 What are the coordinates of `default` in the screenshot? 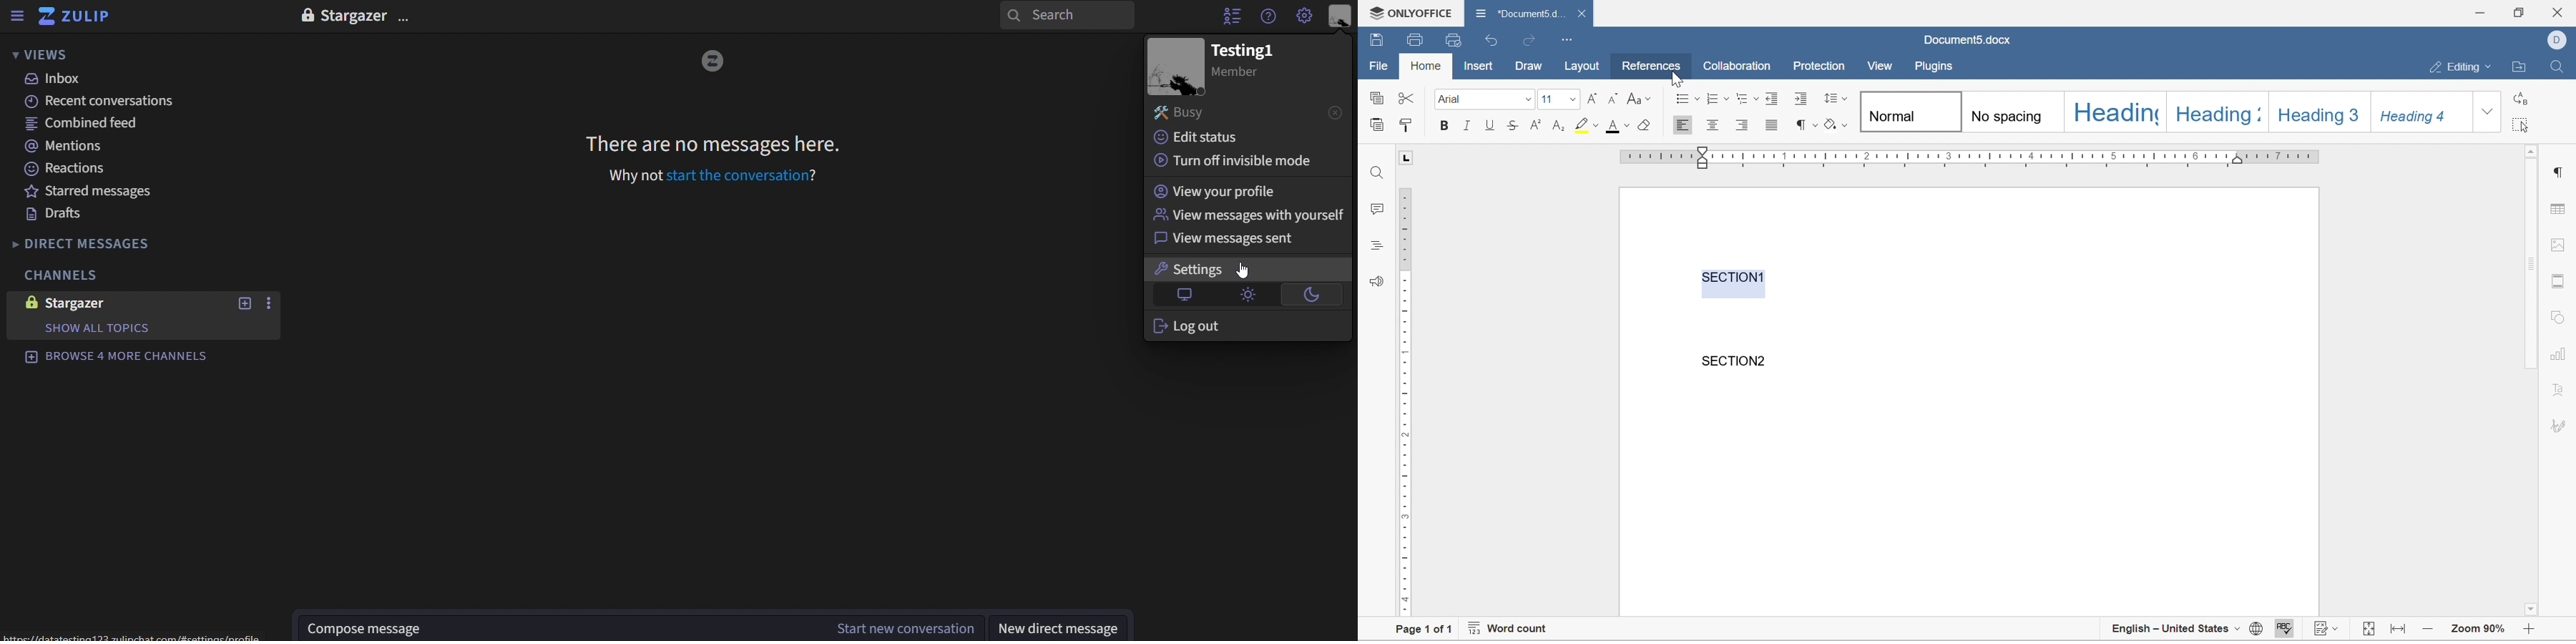 It's located at (1179, 295).